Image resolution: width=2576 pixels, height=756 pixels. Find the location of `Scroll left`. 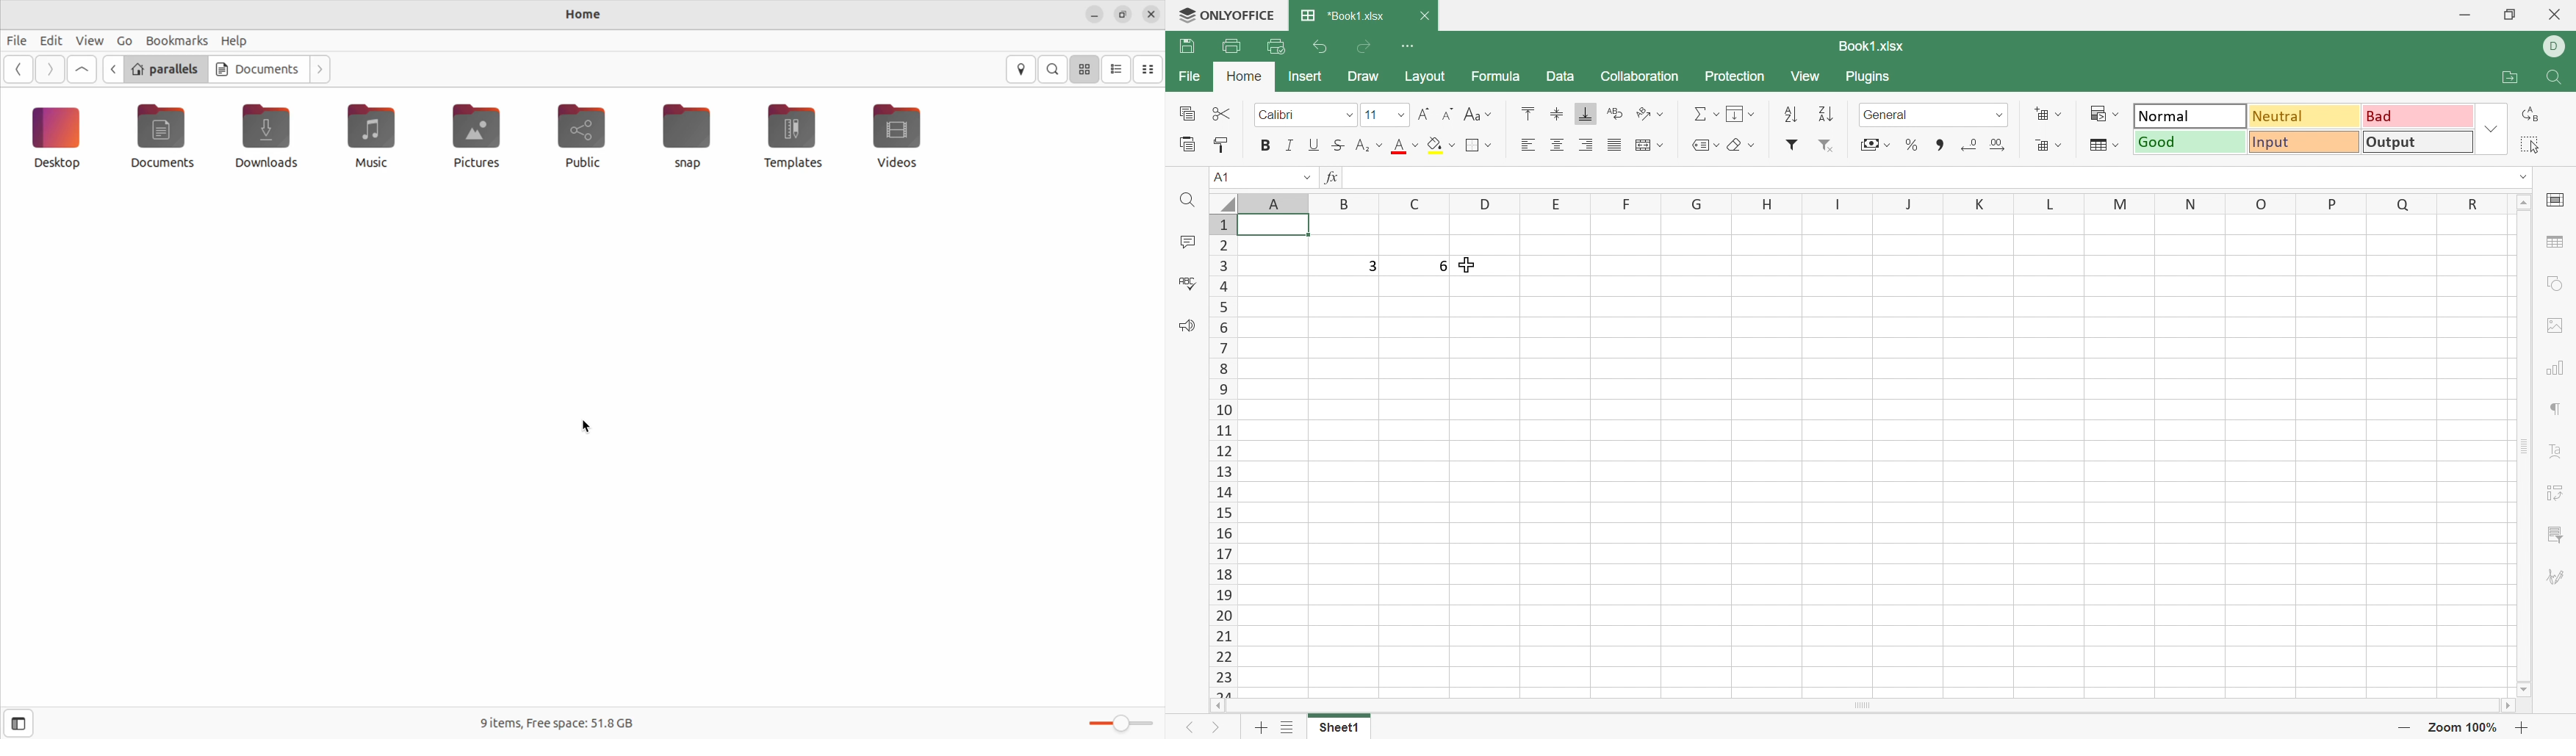

Scroll left is located at coordinates (1216, 709).